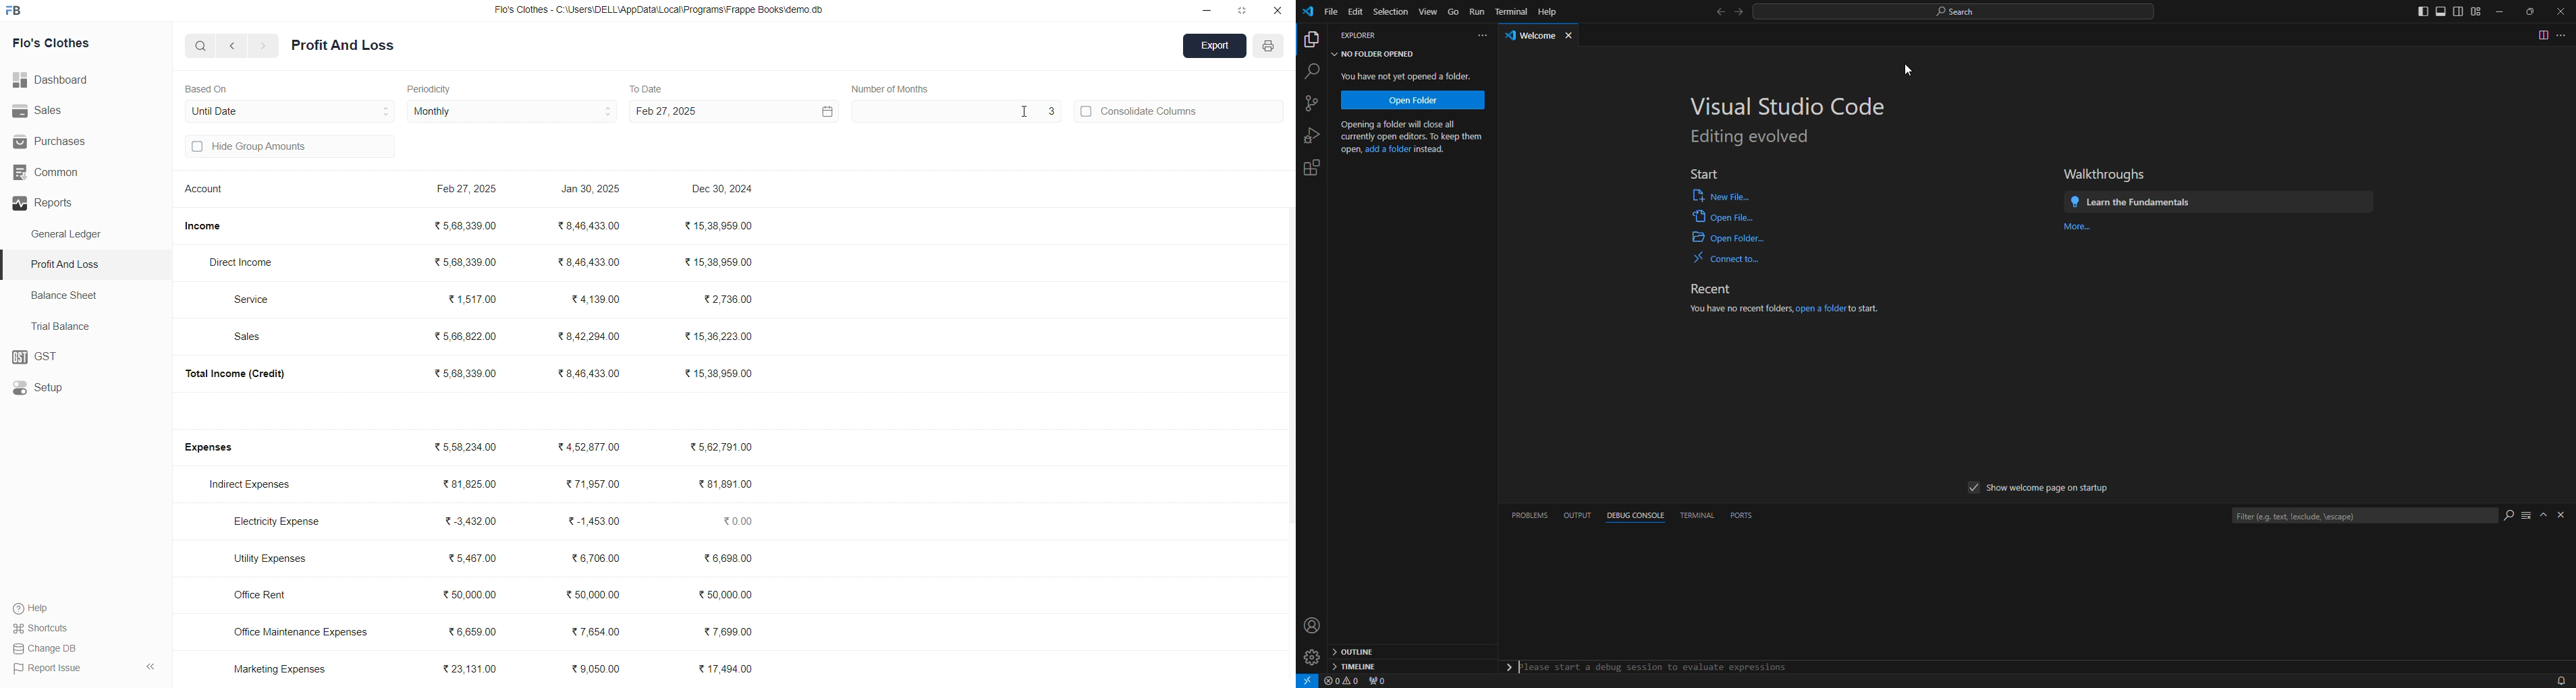 The width and height of the screenshot is (2576, 700). I want to click on ₹15,38,959.00, so click(721, 374).